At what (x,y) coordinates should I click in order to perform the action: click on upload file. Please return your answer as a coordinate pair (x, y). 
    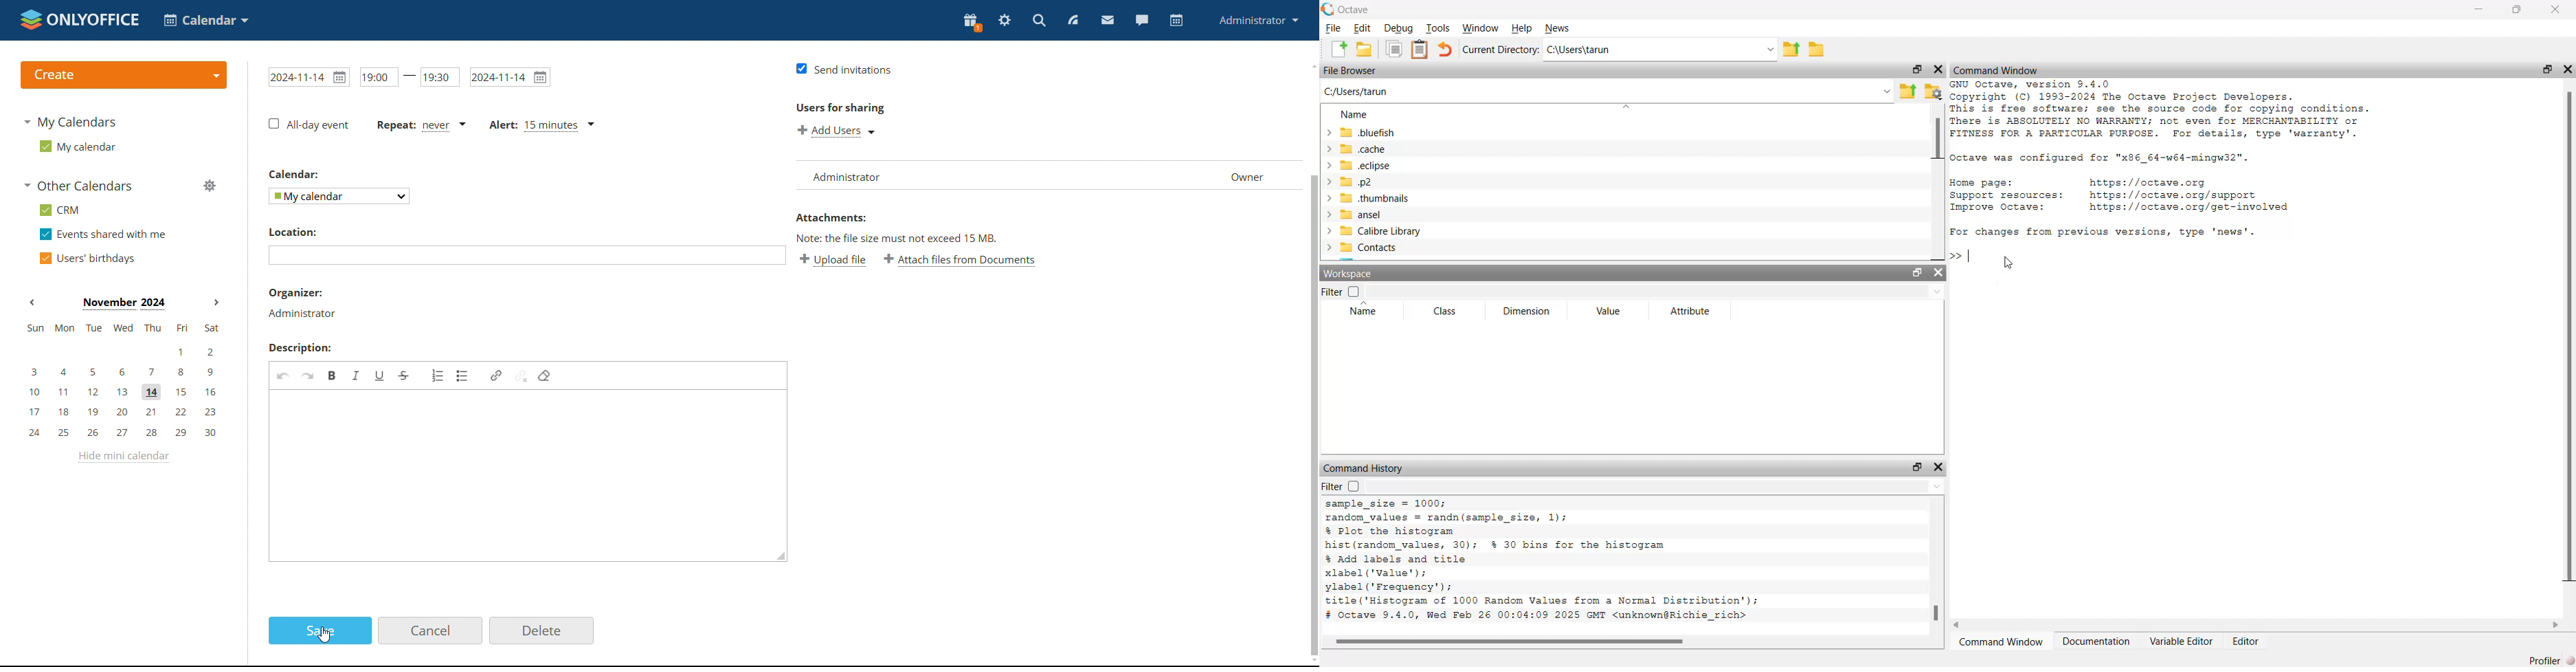
    Looking at the image, I should click on (833, 262).